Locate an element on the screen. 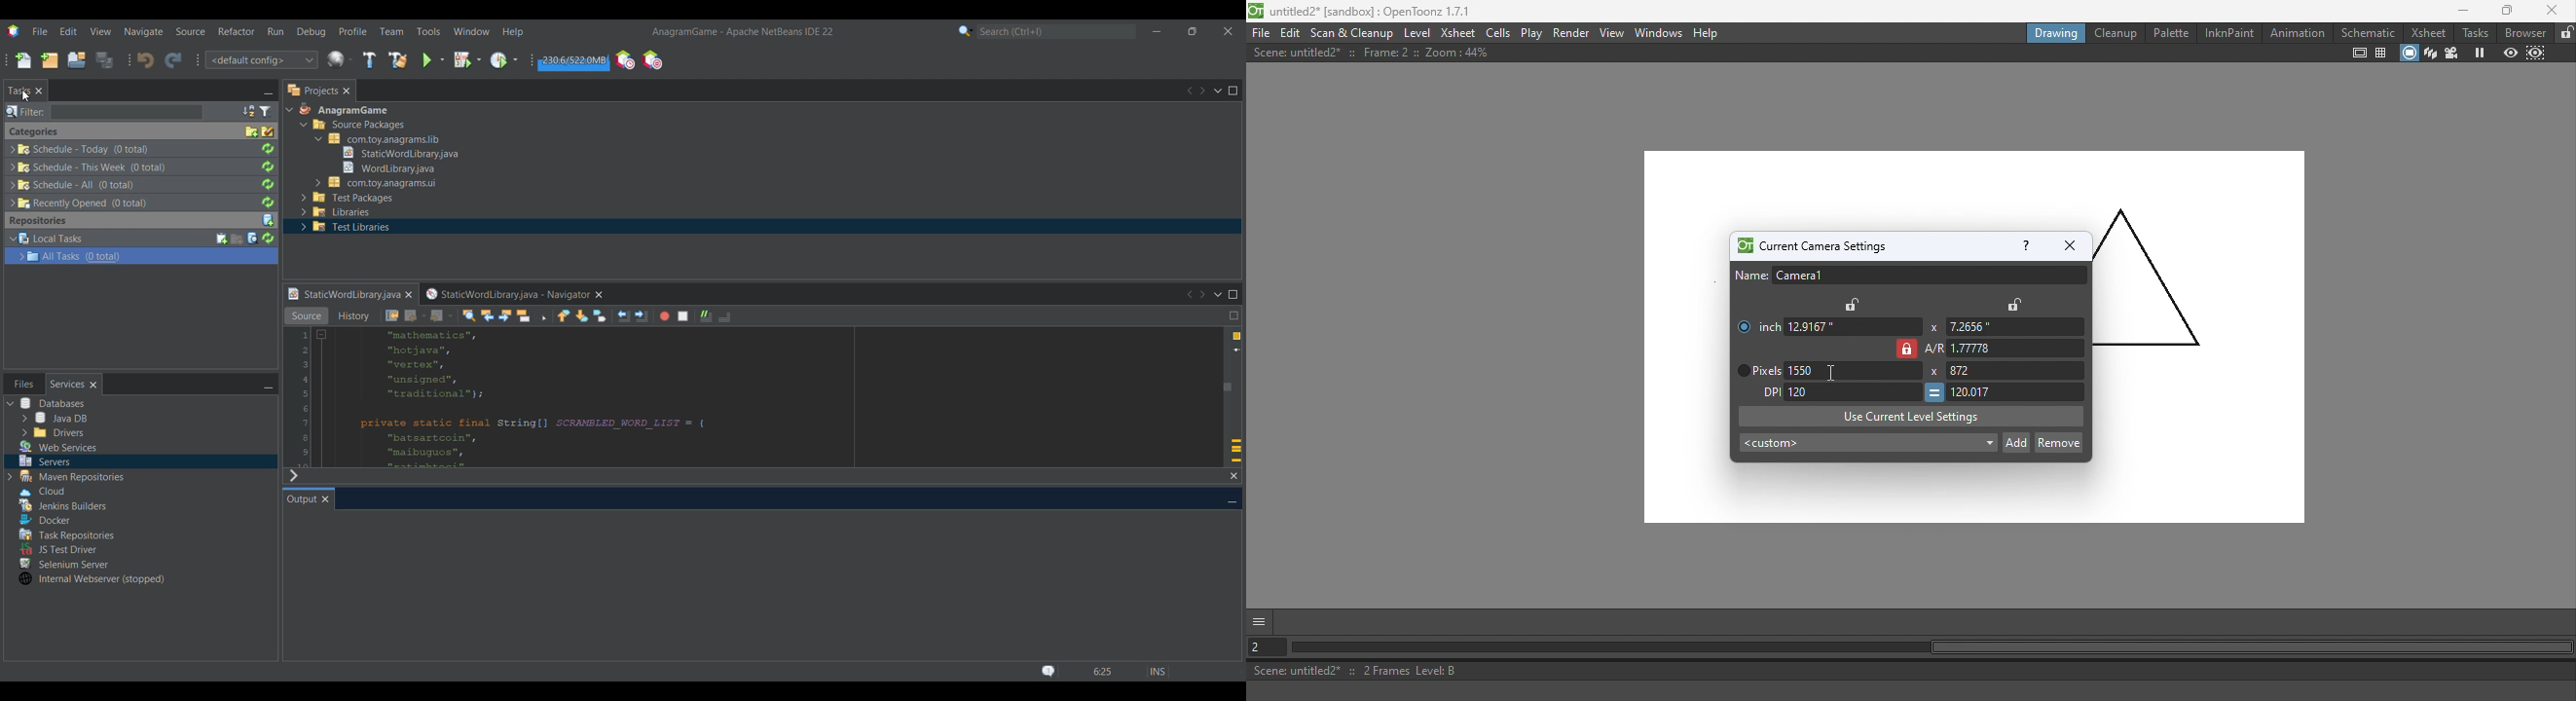 This screenshot has width=2576, height=728. Current camera settings is located at coordinates (1810, 246).